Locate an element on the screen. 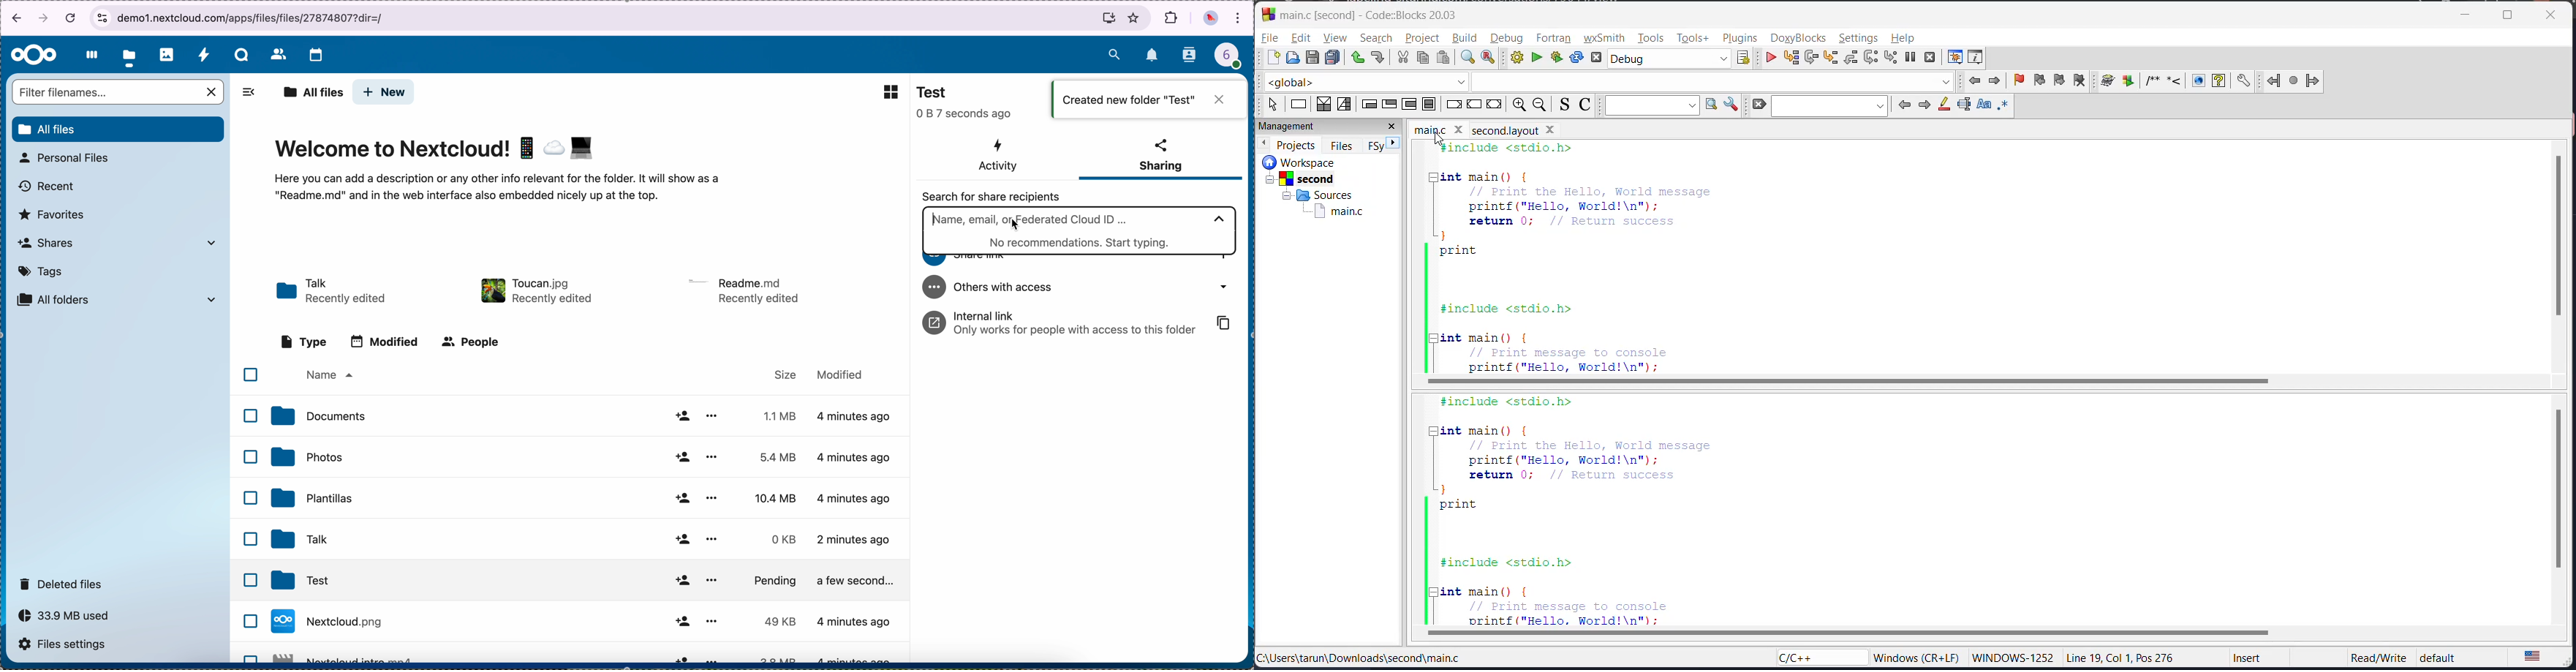  minimize is located at coordinates (2468, 16).